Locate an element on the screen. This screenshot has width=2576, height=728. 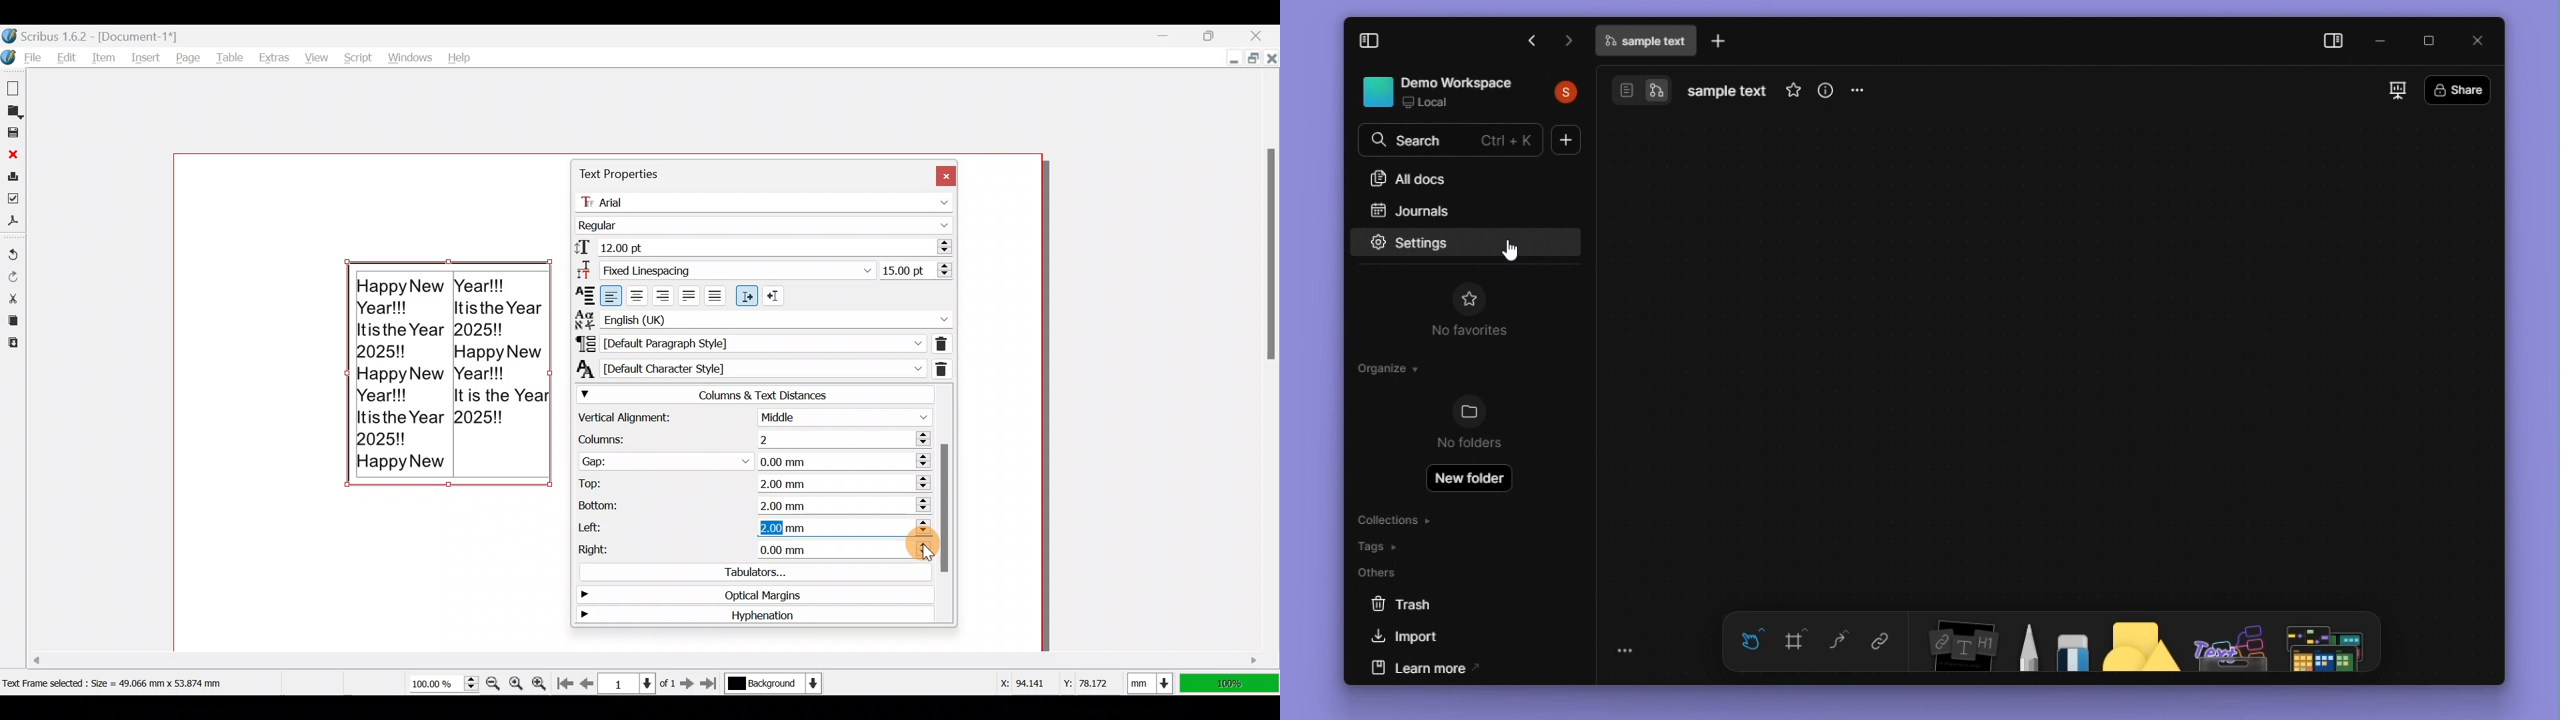
Maximize is located at coordinates (1253, 60).